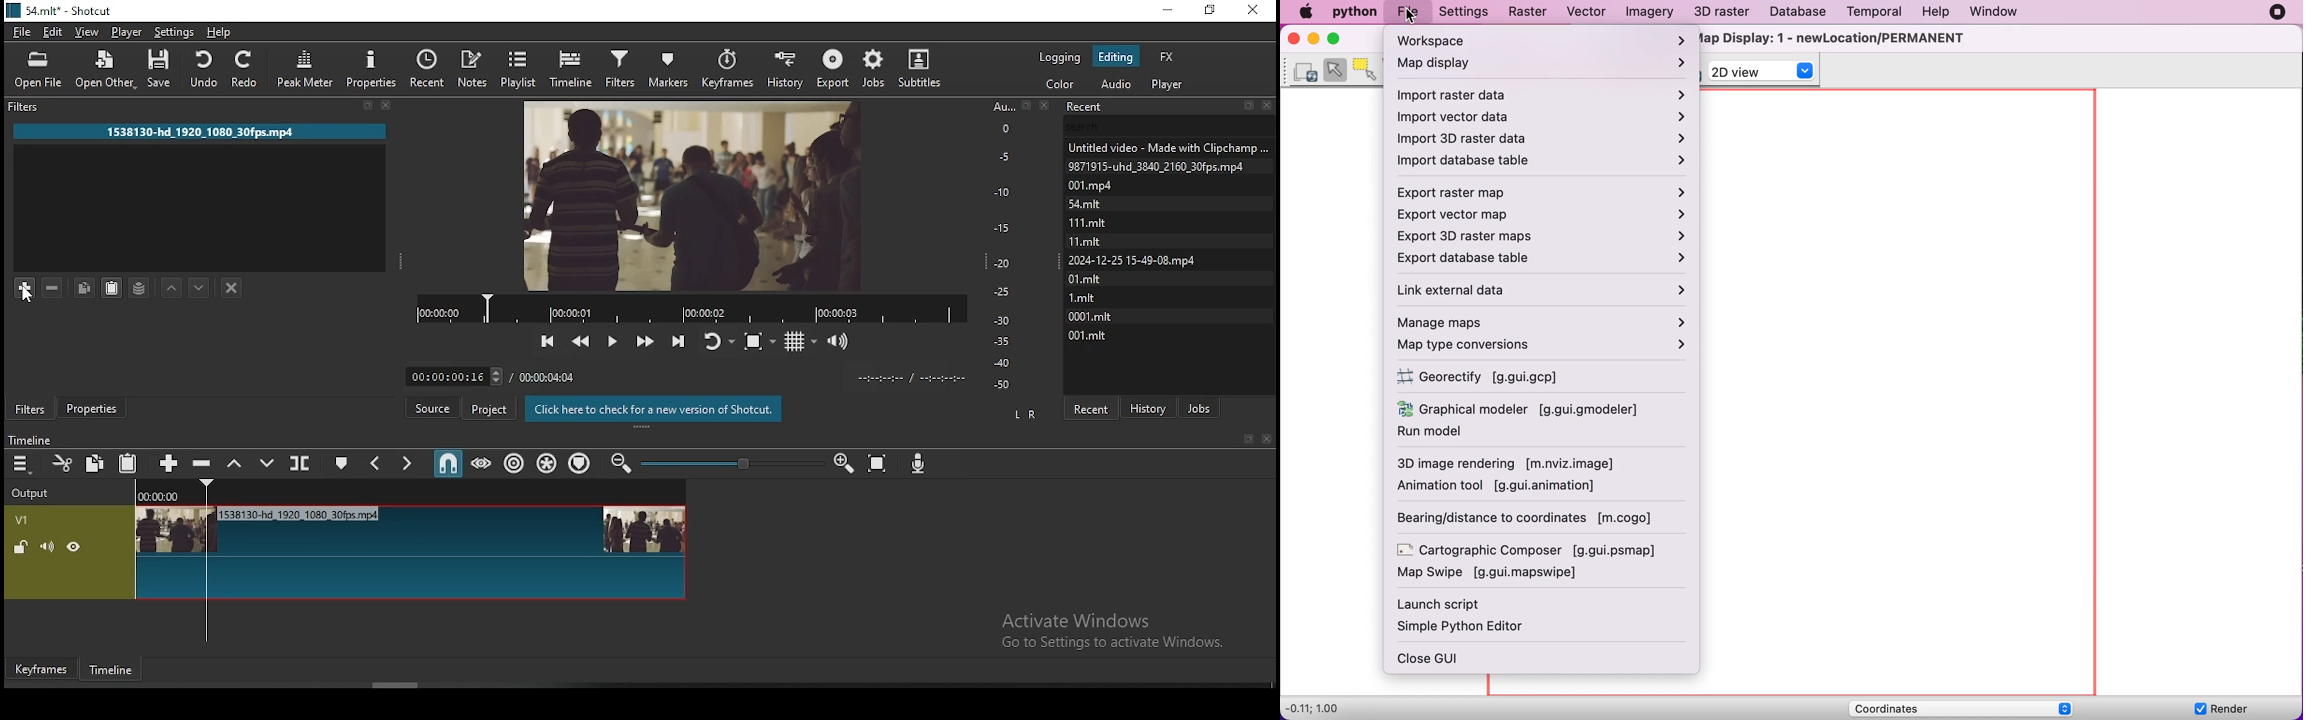  What do you see at coordinates (1087, 204) in the screenshot?
I see `54.mit` at bounding box center [1087, 204].